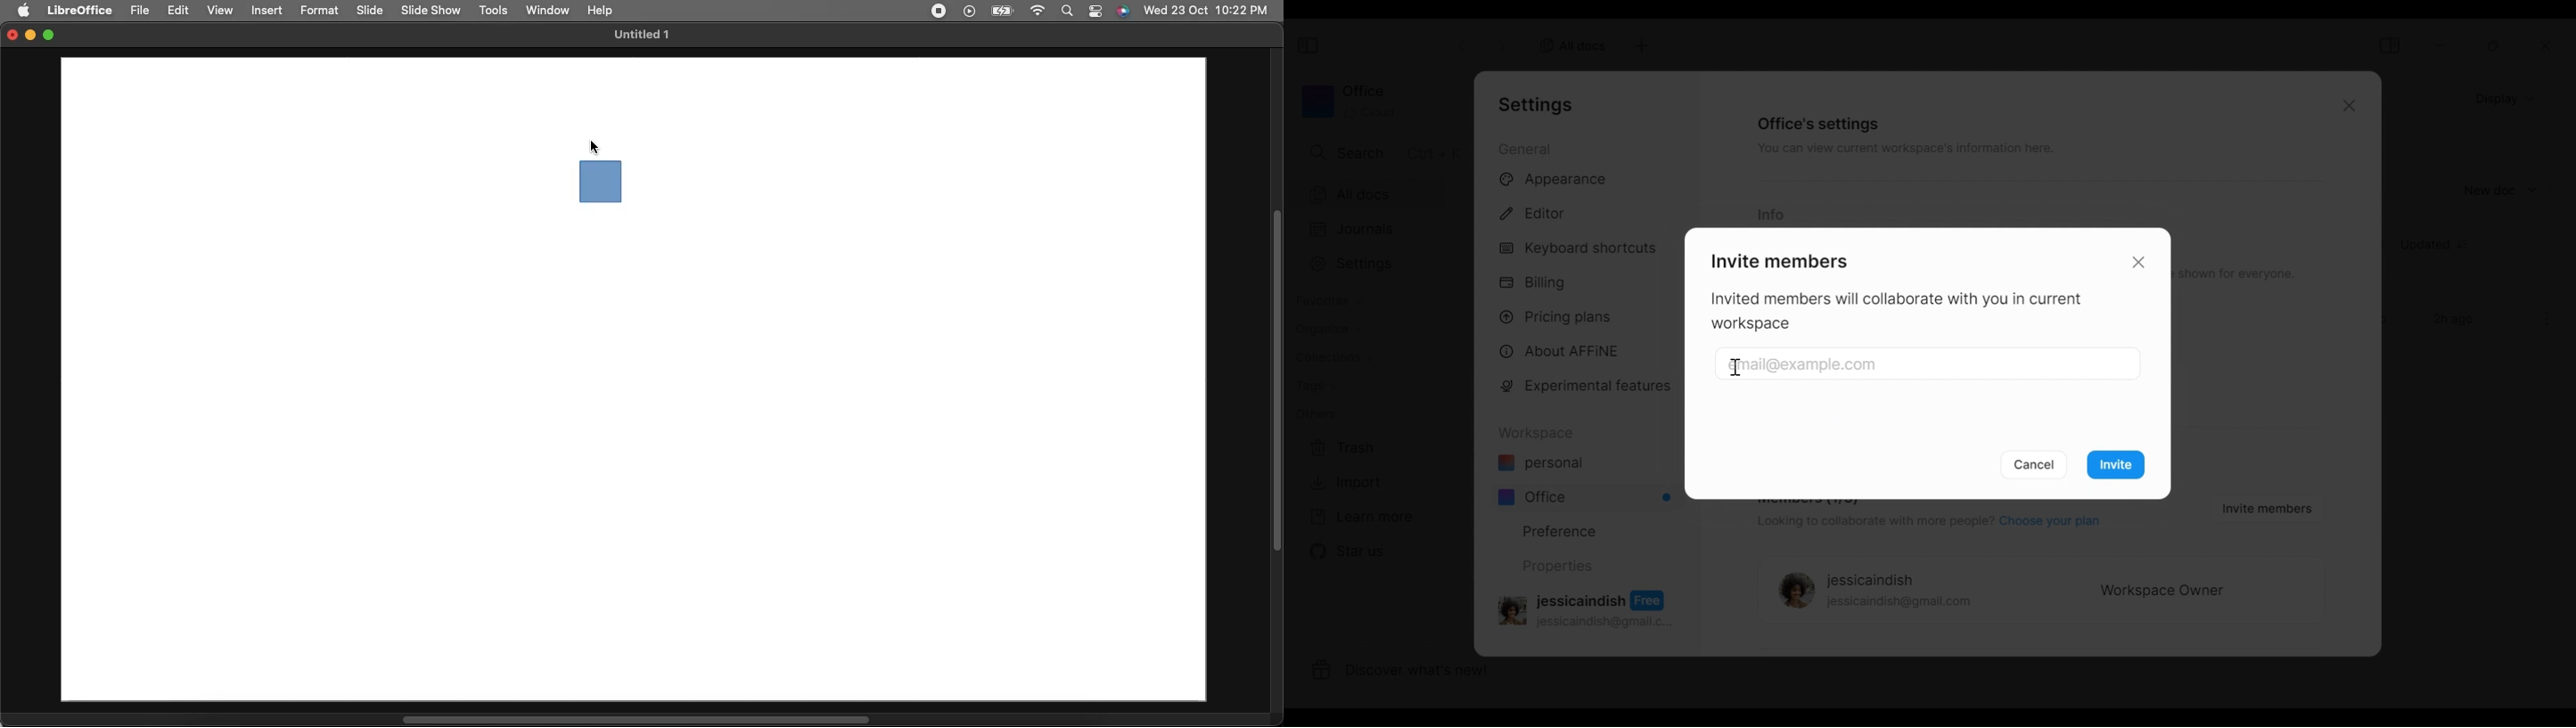 The height and width of the screenshot is (728, 2576). I want to click on Preference, so click(1554, 530).